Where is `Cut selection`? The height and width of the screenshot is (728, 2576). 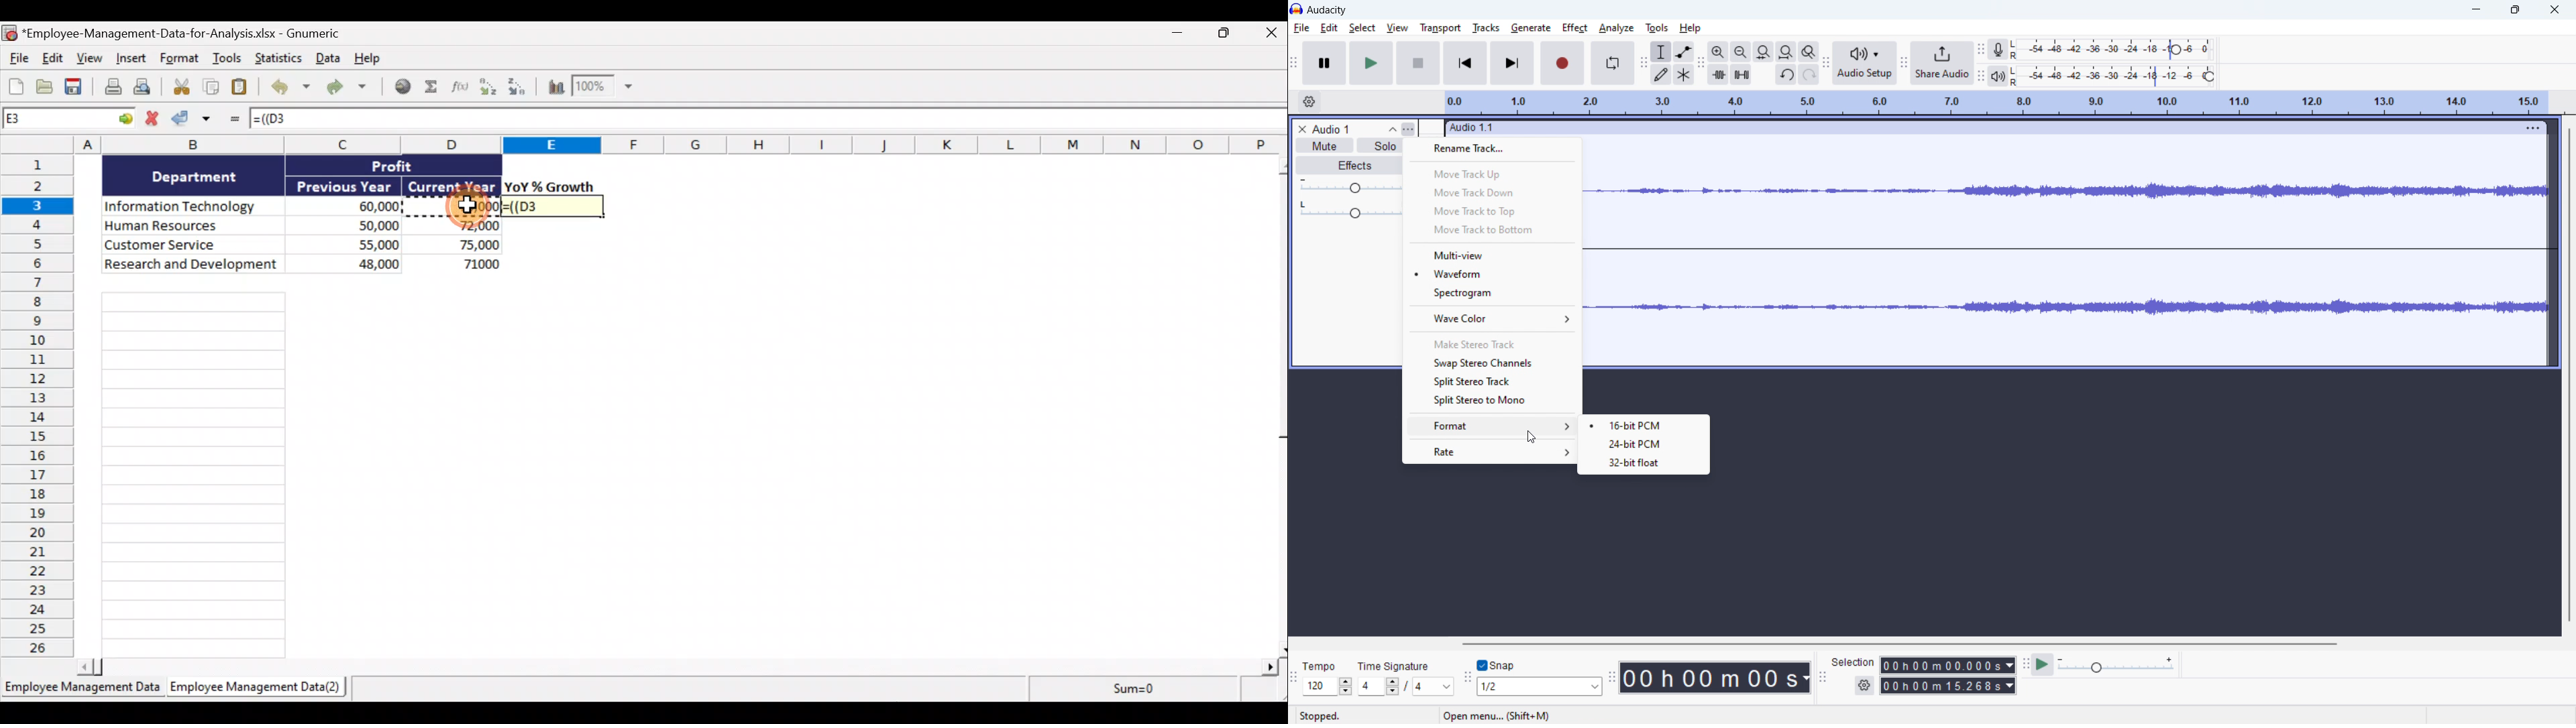 Cut selection is located at coordinates (178, 88).